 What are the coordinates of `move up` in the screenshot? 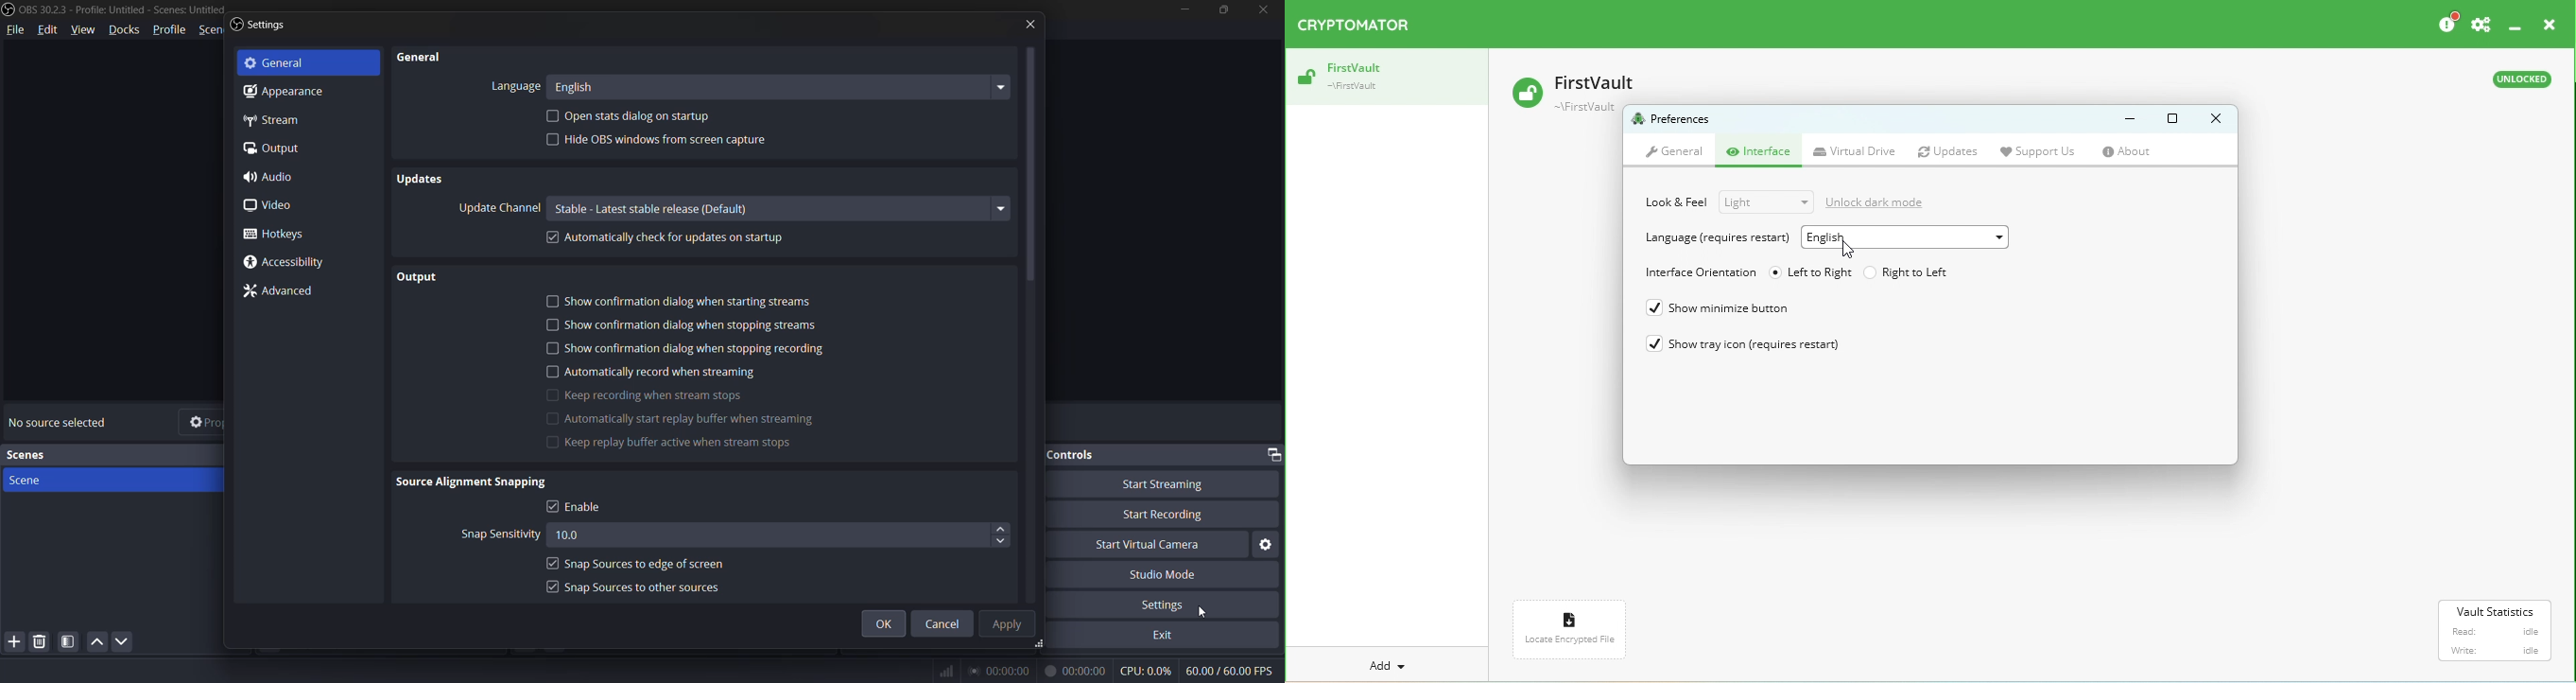 It's located at (96, 643).